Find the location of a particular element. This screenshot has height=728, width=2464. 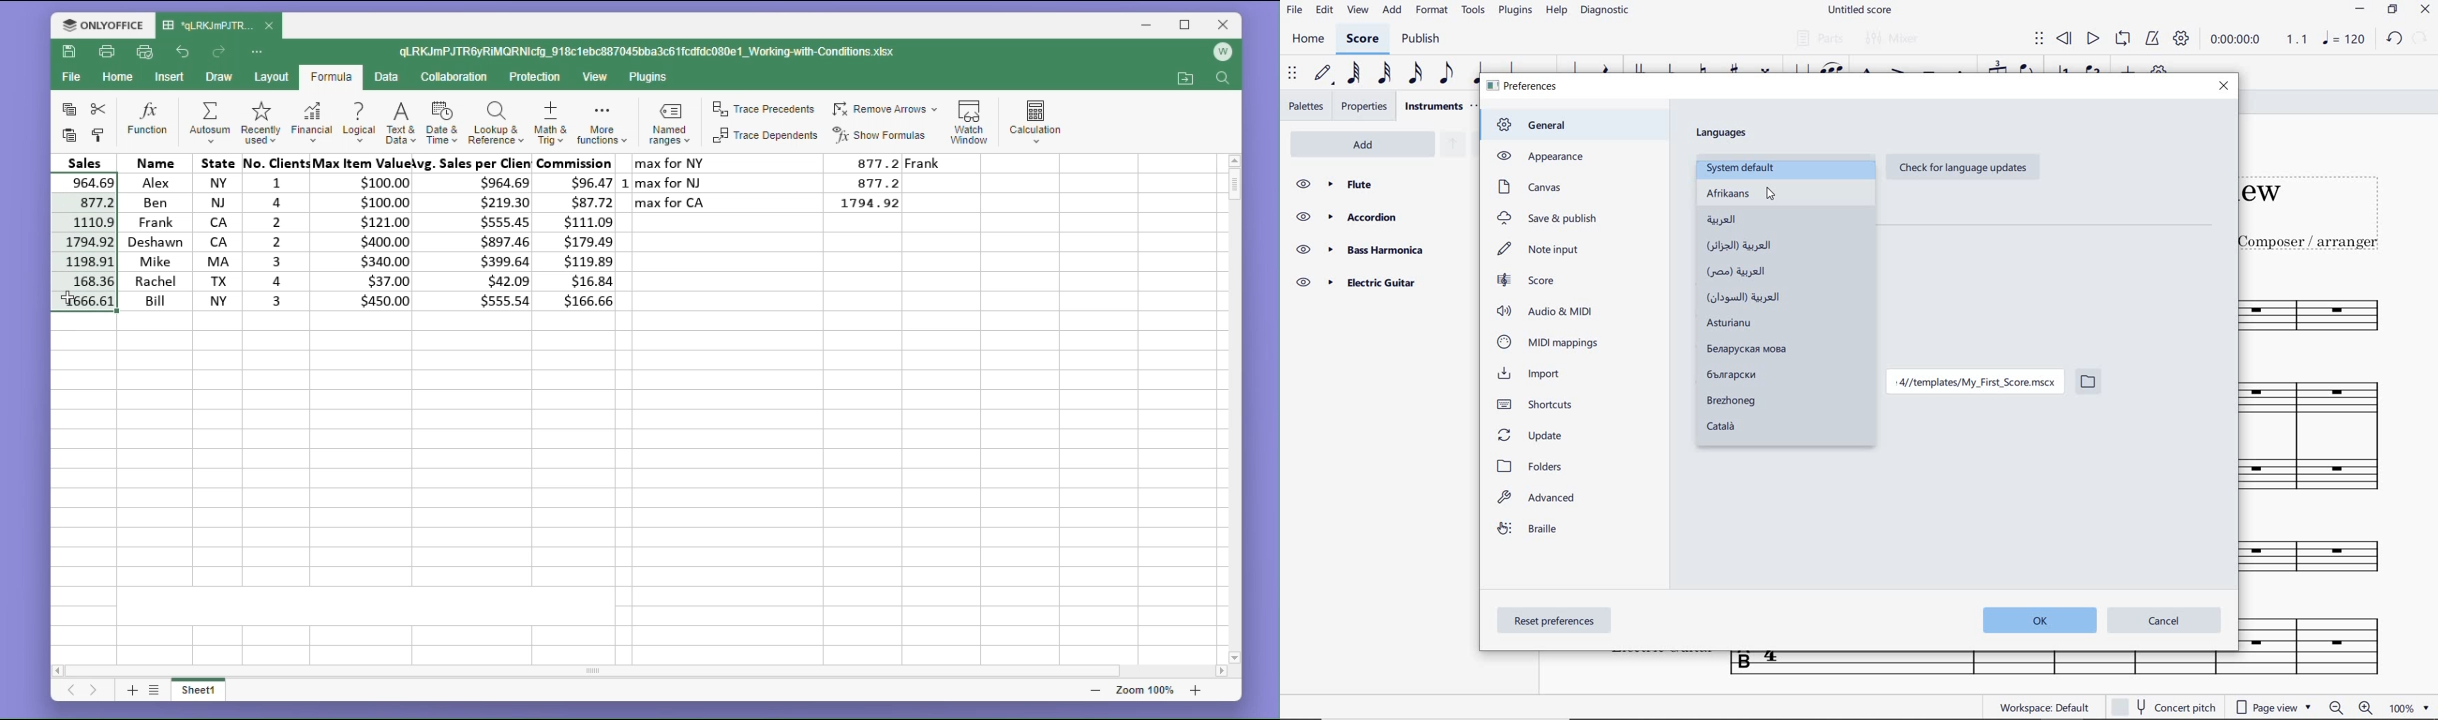

math functions is located at coordinates (601, 125).